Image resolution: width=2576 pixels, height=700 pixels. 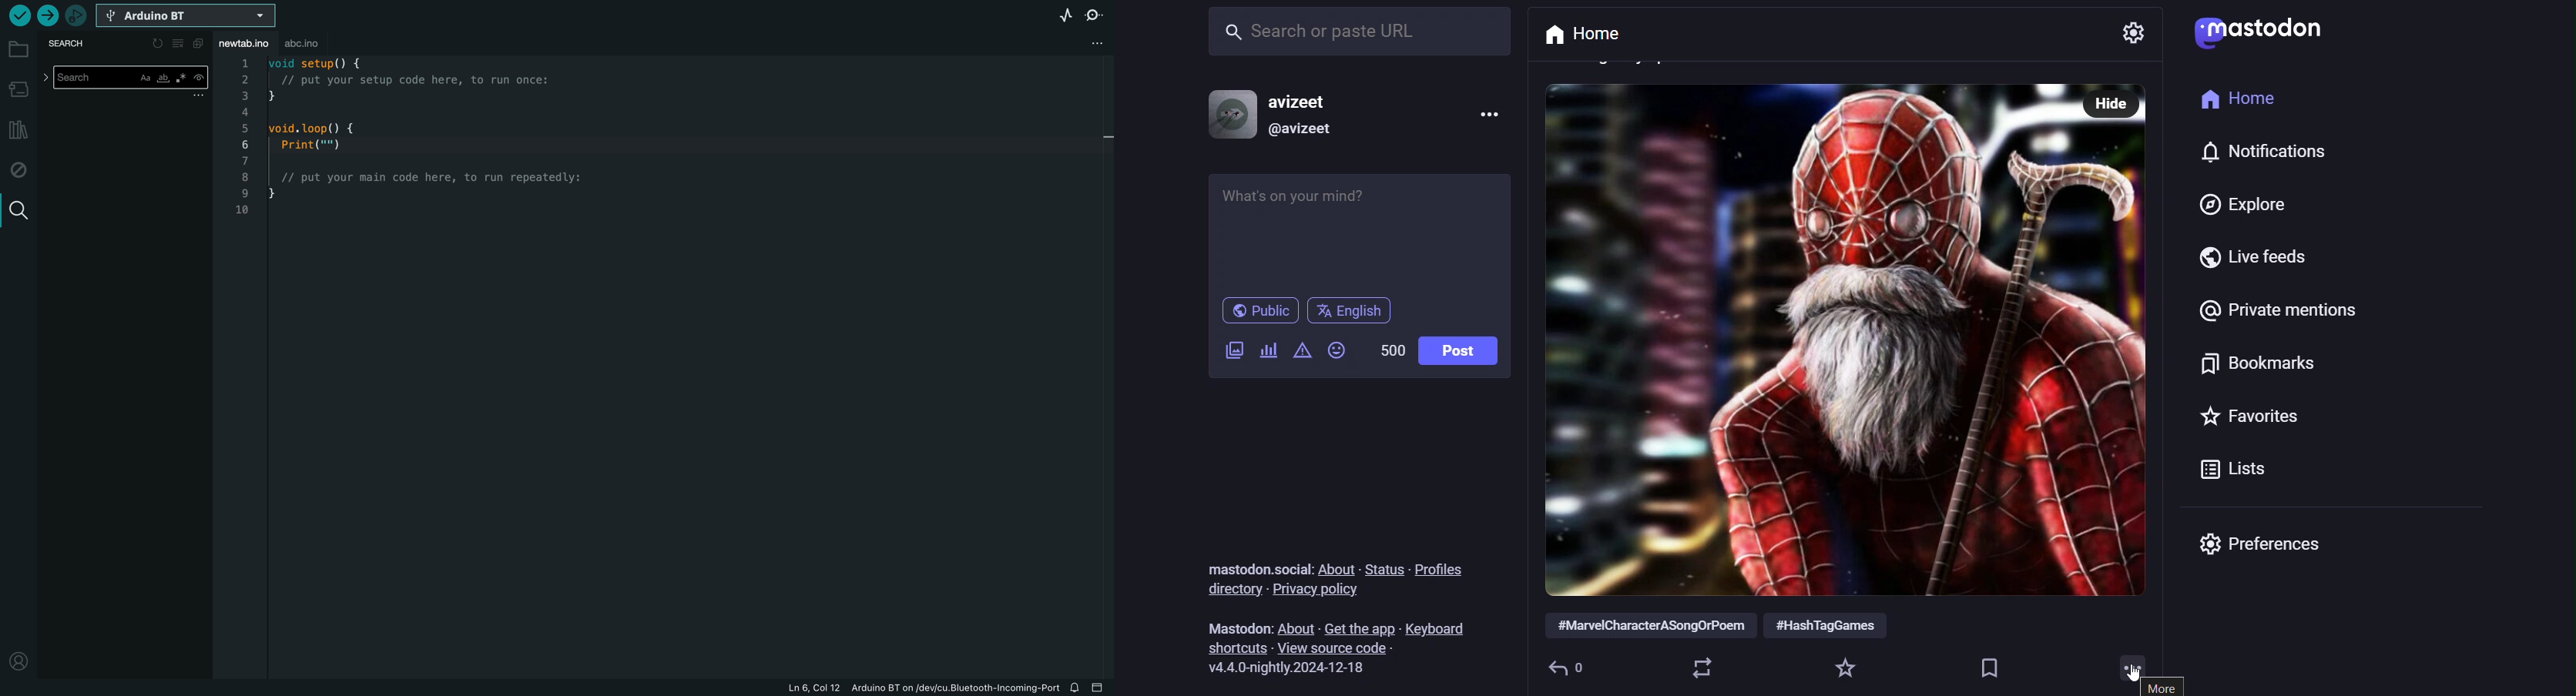 I want to click on home, so click(x=2233, y=105).